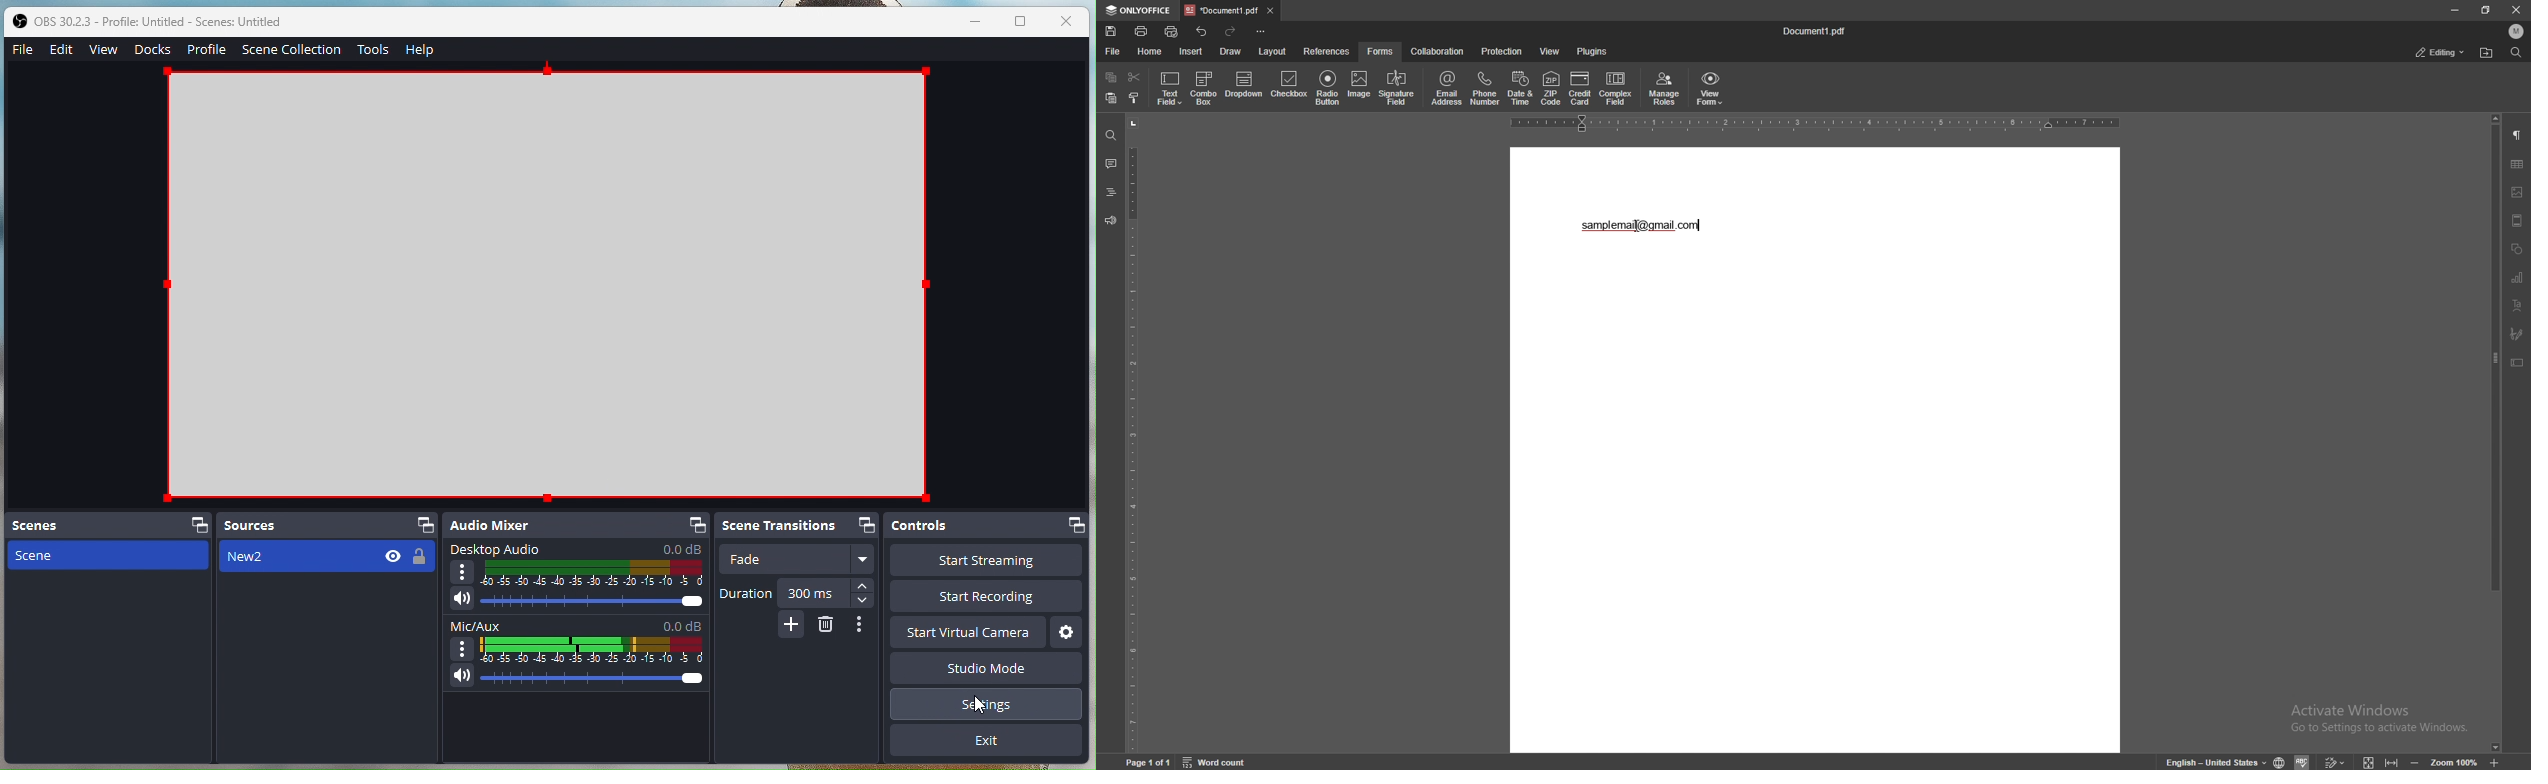 This screenshot has height=784, width=2548. Describe the element at coordinates (1328, 87) in the screenshot. I see `radio button` at that location.